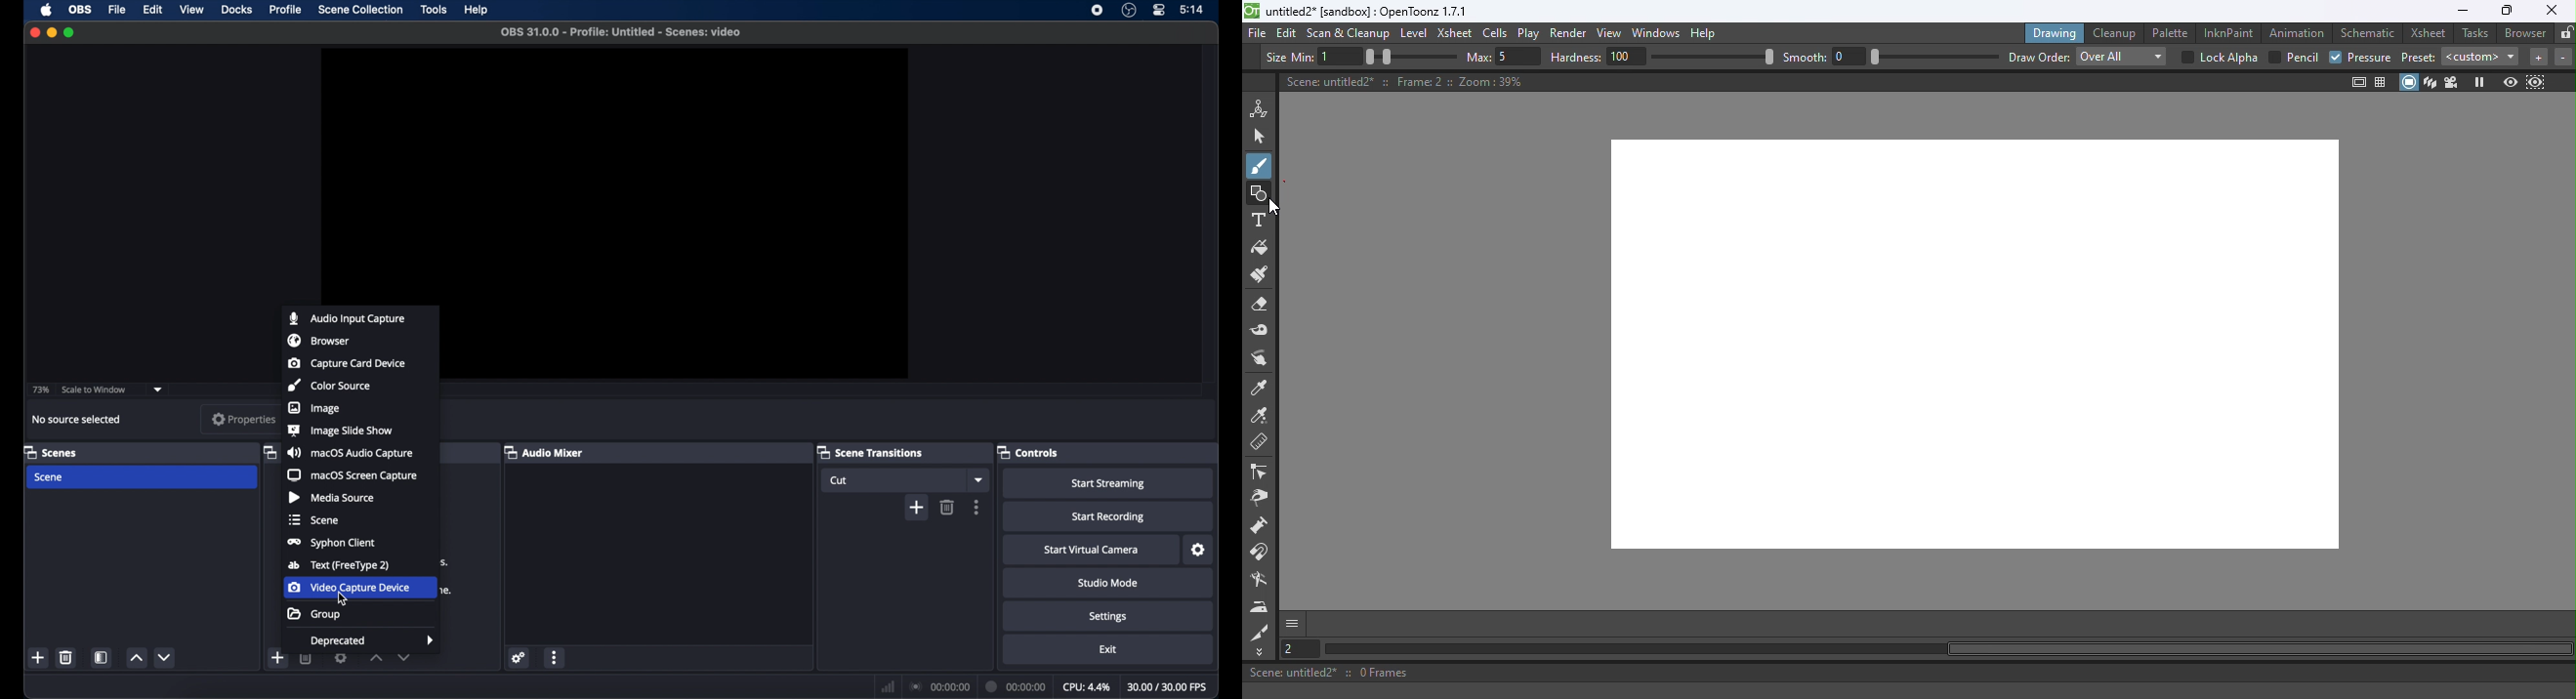 This screenshot has width=2576, height=700. Describe the element at coordinates (341, 430) in the screenshot. I see `image slideshow` at that location.